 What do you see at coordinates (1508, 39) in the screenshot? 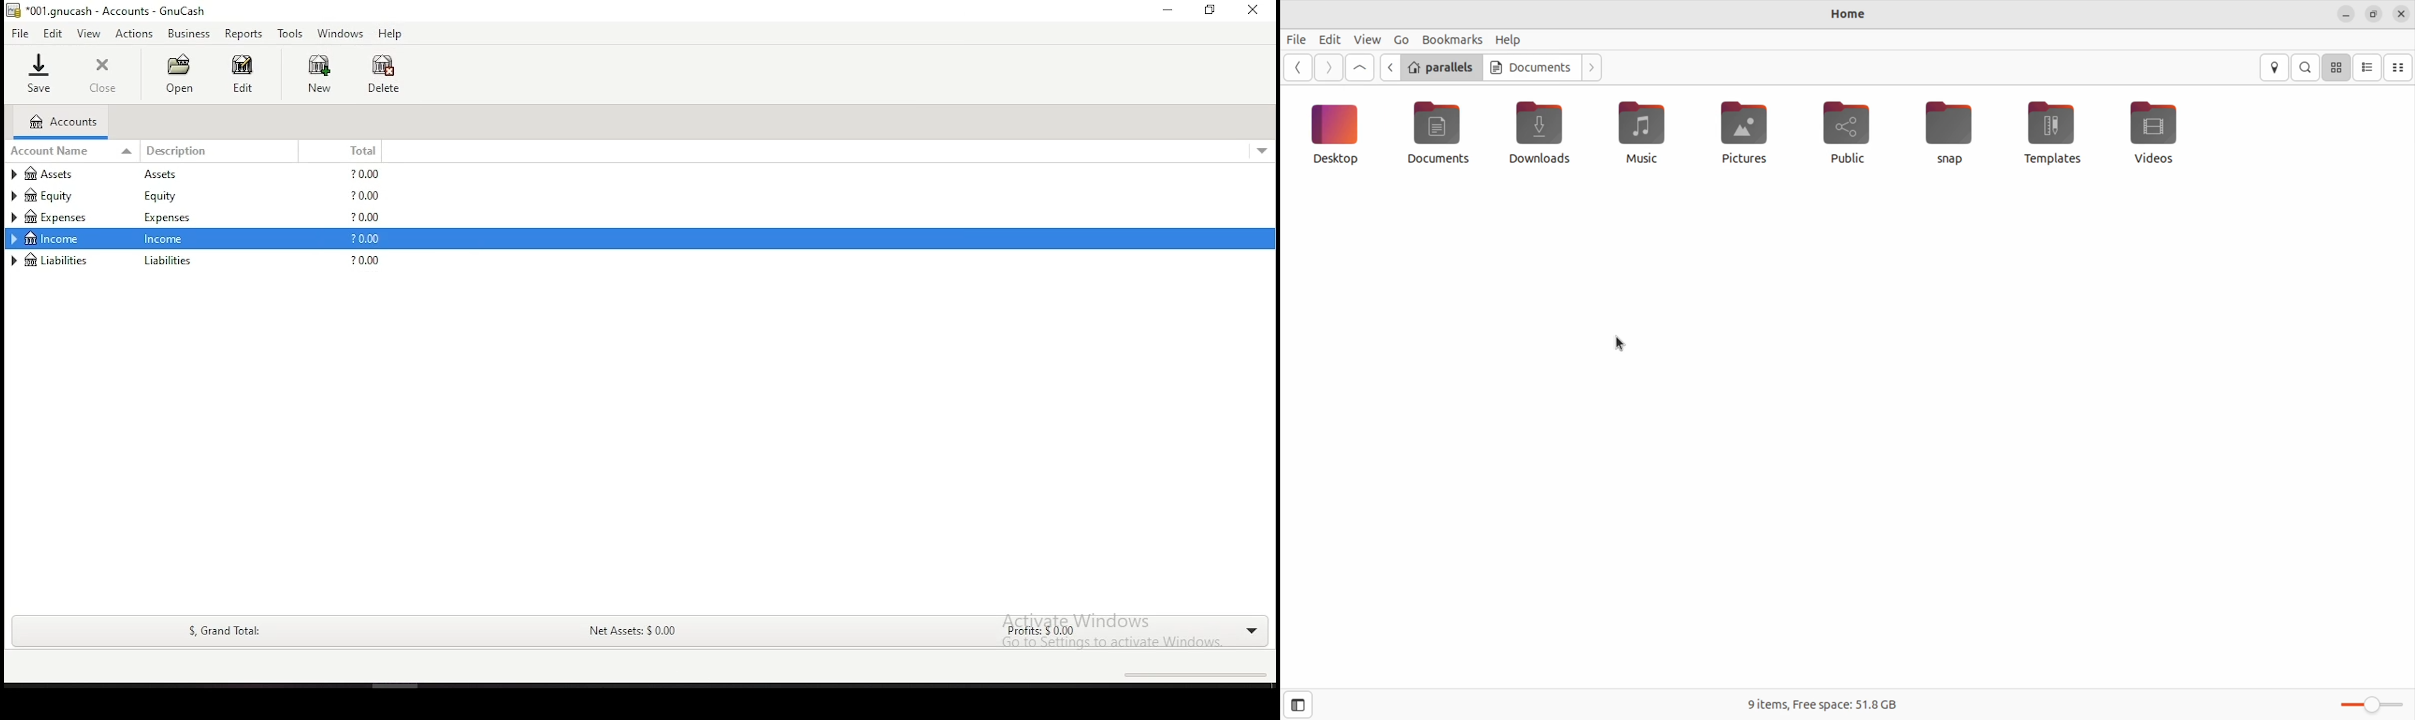
I see `help ` at bounding box center [1508, 39].